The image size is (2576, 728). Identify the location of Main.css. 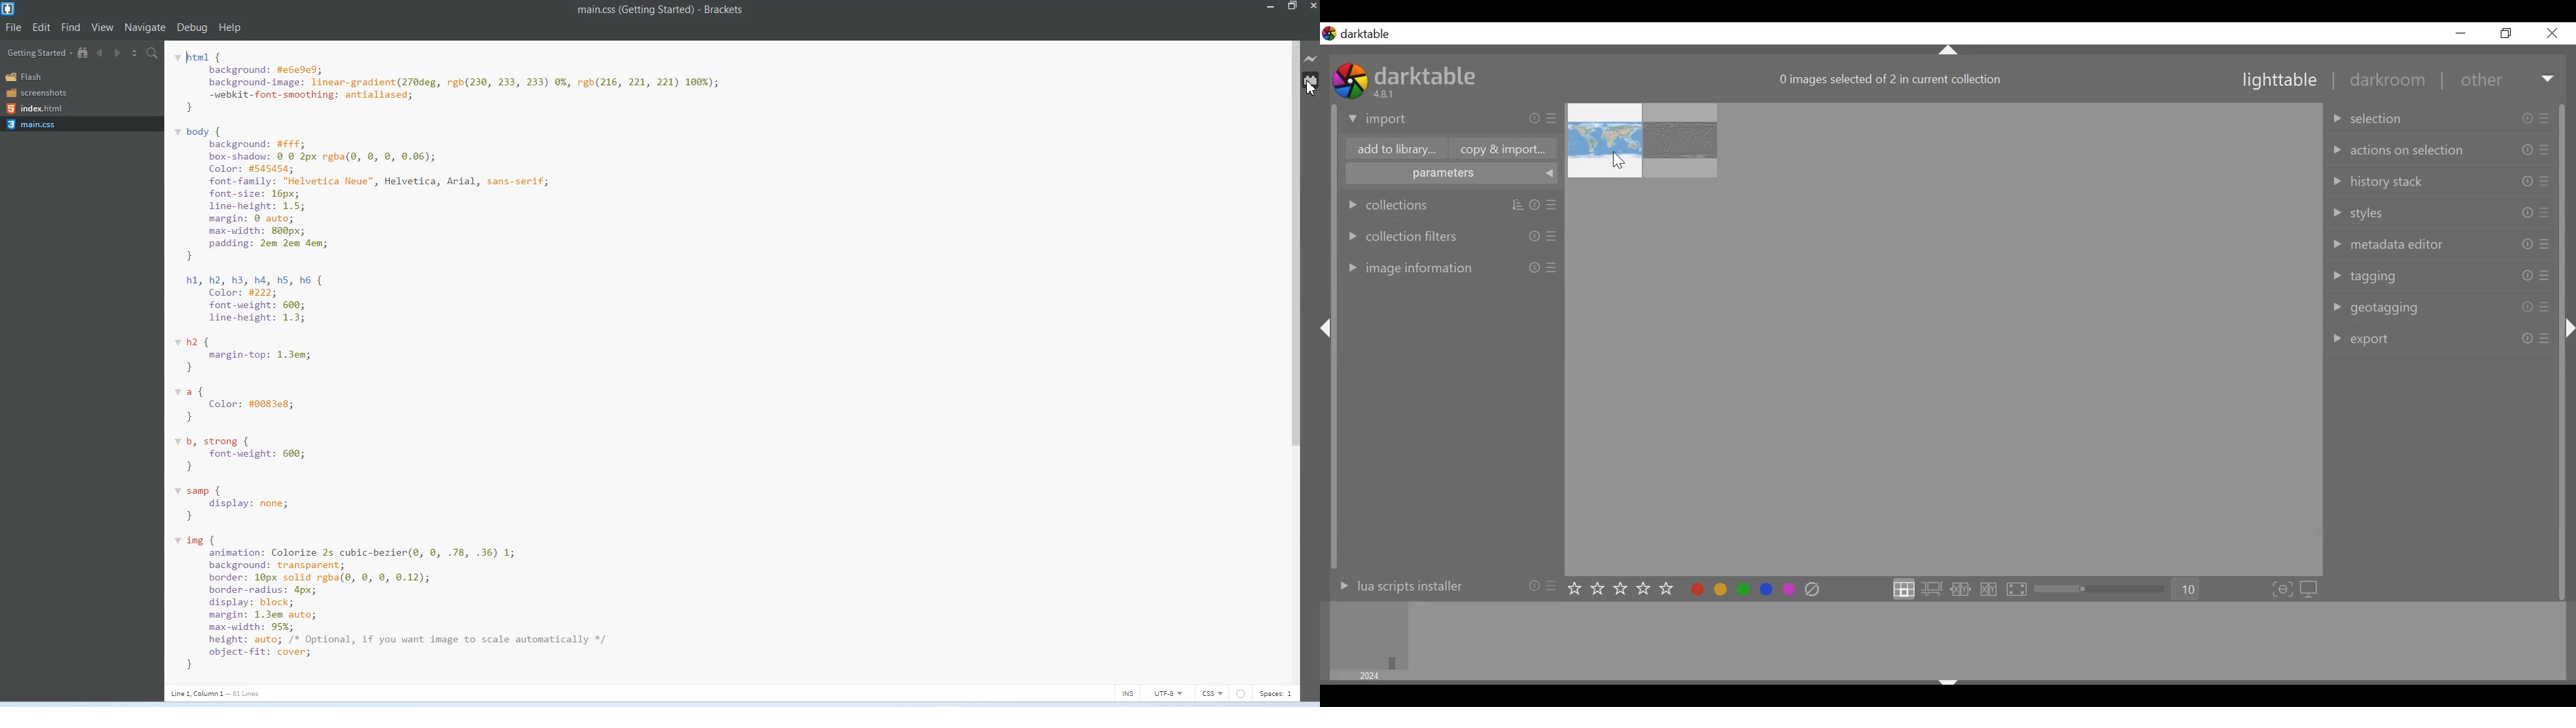
(32, 124).